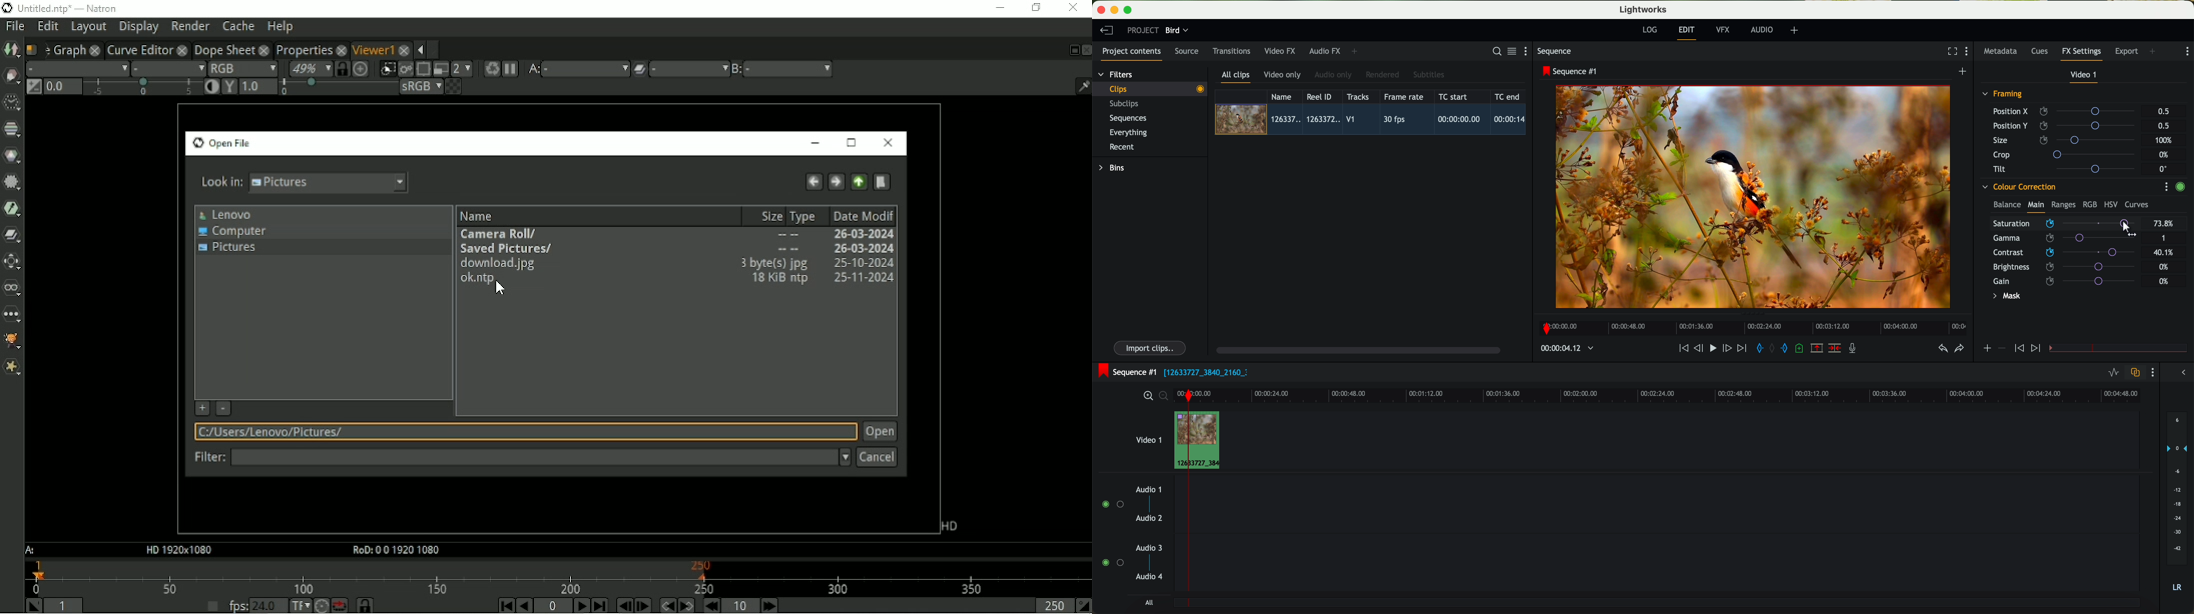  Describe the element at coordinates (2067, 125) in the screenshot. I see `position Y` at that location.